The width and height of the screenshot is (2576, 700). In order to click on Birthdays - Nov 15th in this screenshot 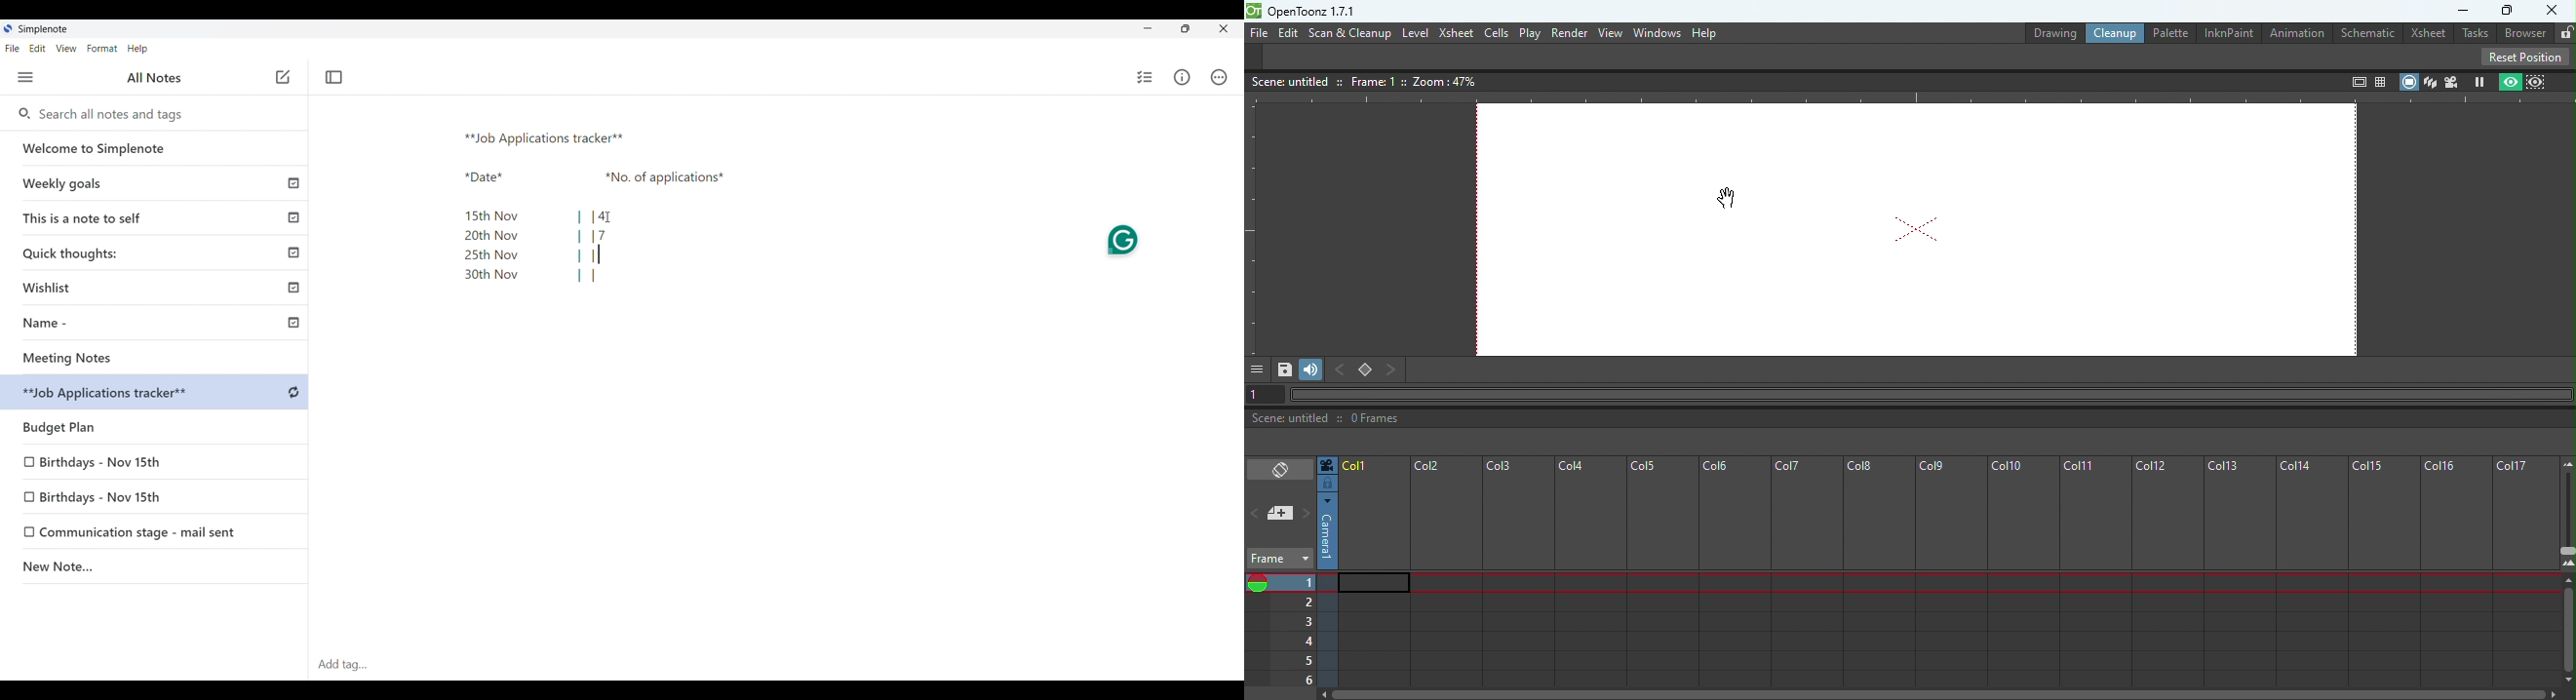, I will do `click(102, 460)`.